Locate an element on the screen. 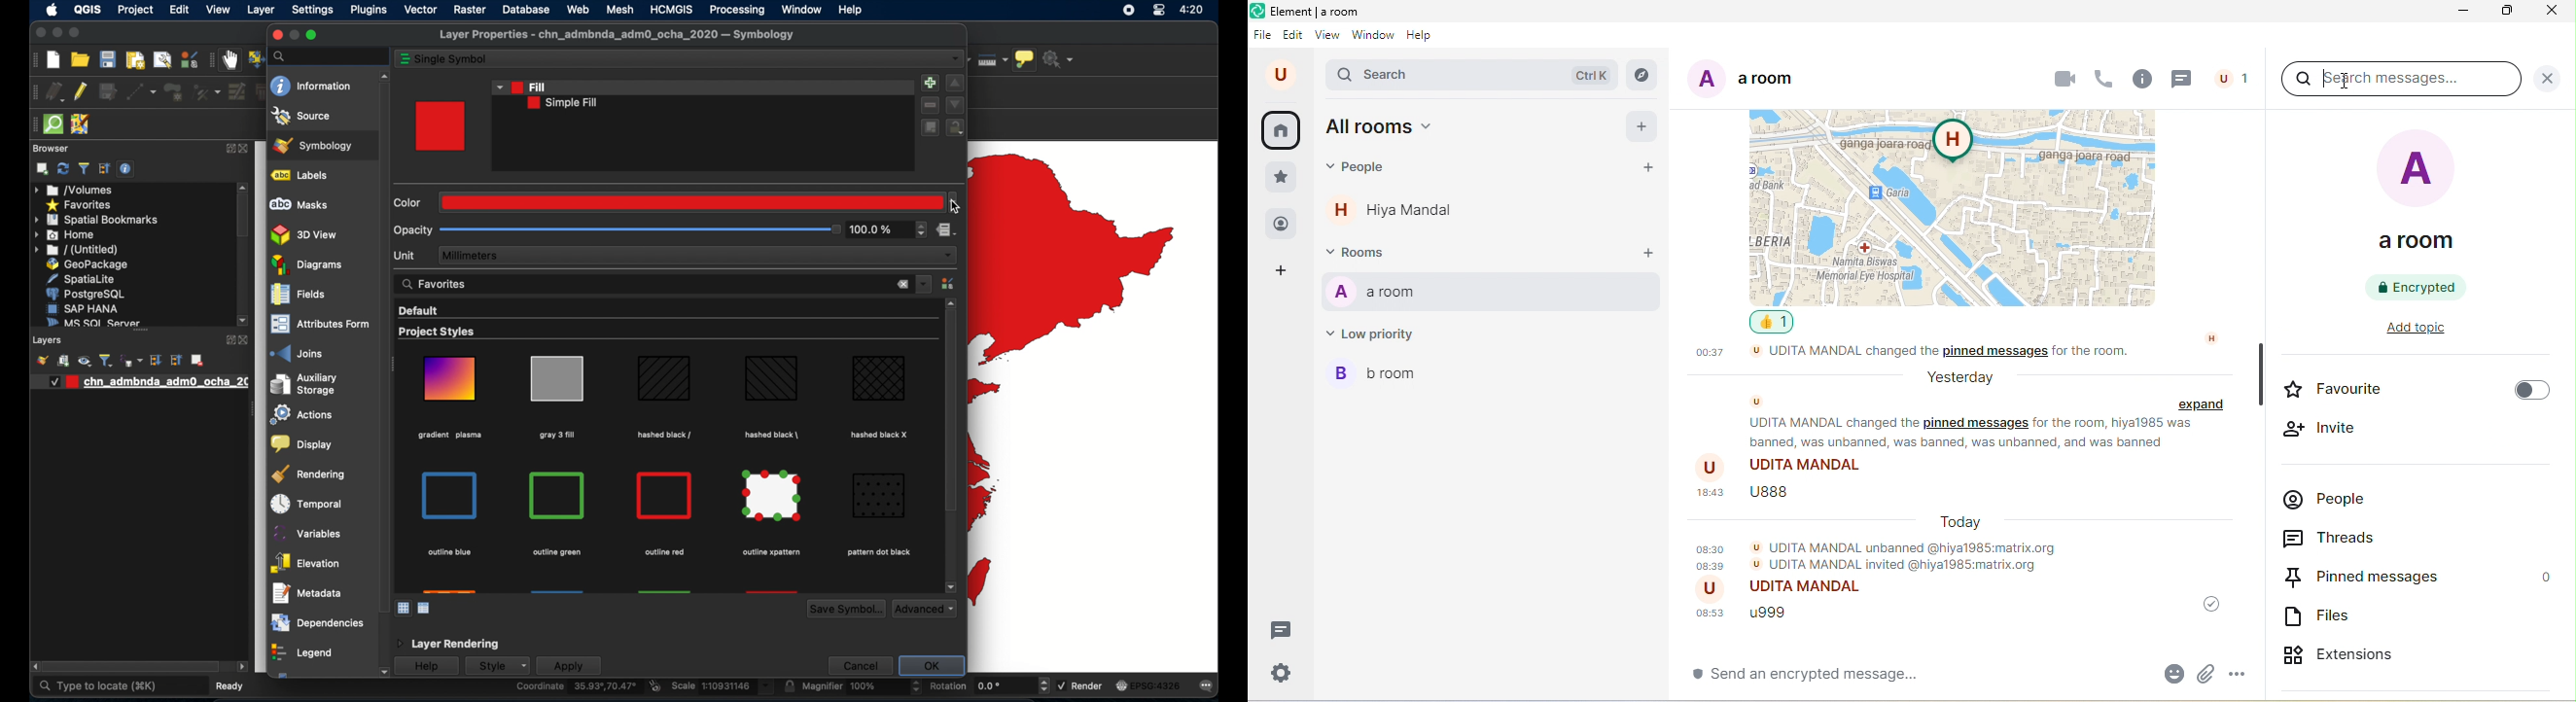  close is located at coordinates (2548, 15).